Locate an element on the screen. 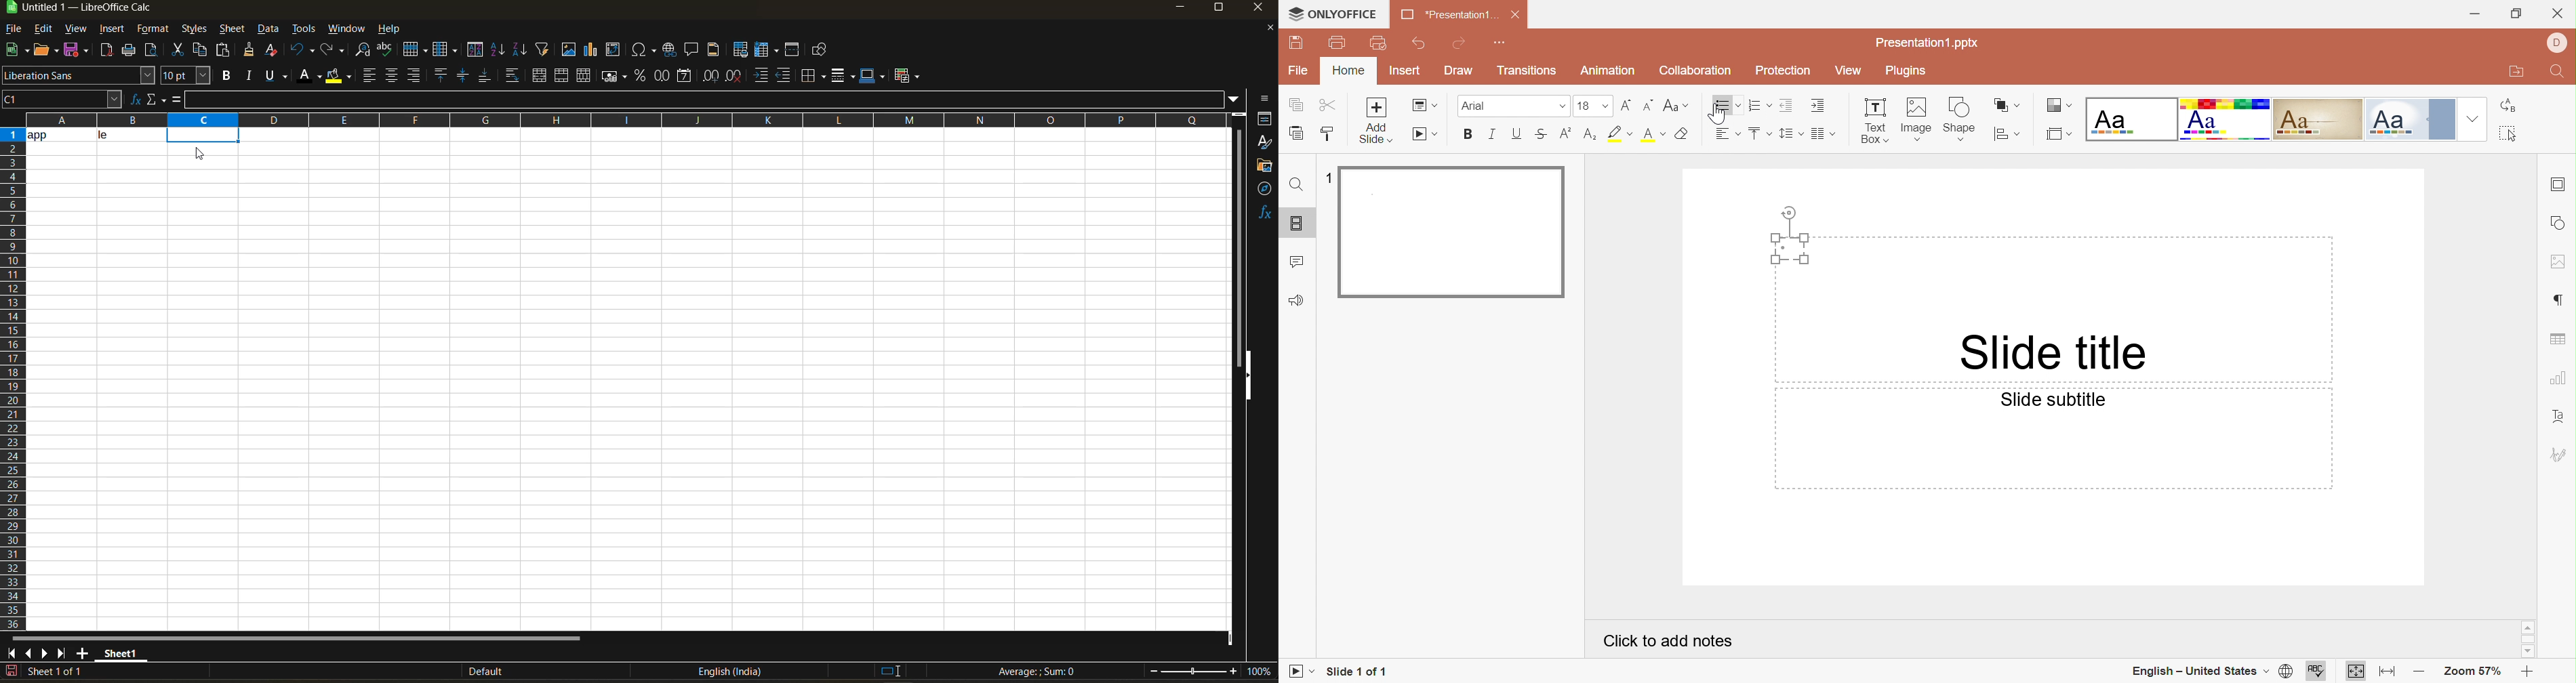 The height and width of the screenshot is (700, 2576). Customize quick access toolbar is located at coordinates (1503, 43).